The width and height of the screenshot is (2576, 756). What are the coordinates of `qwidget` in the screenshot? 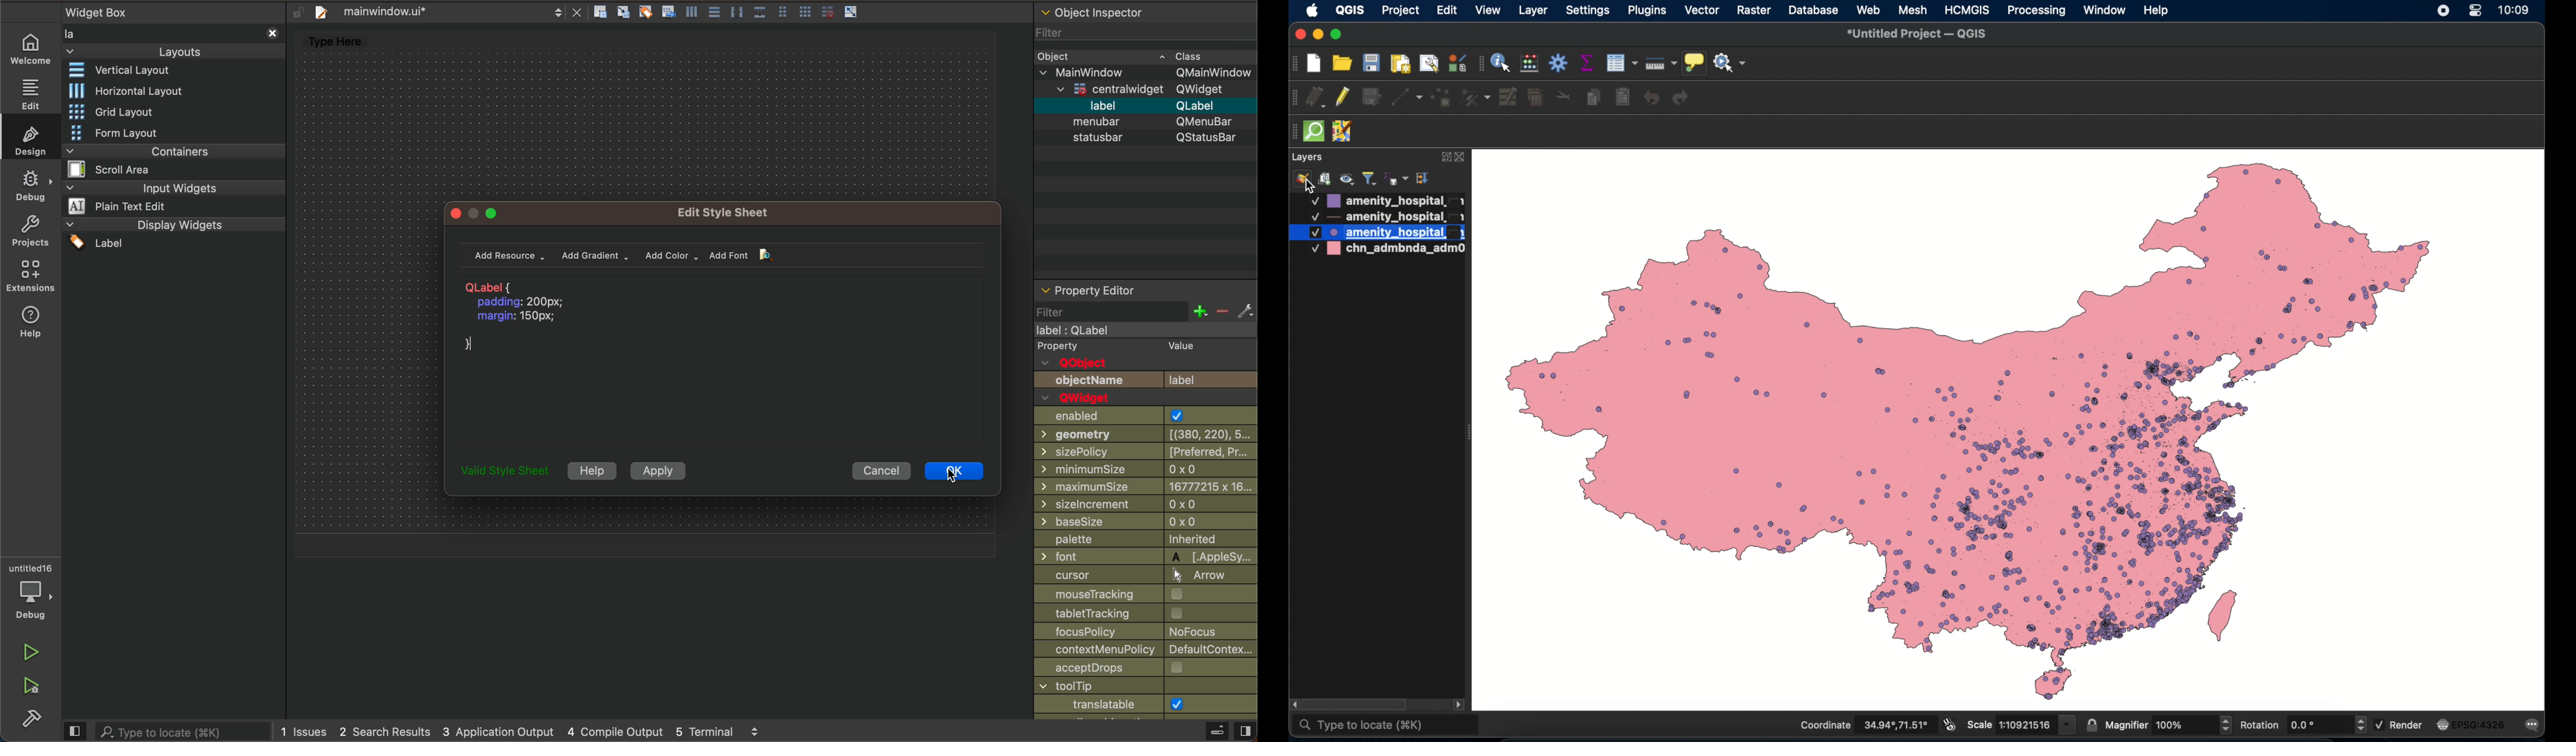 It's located at (1153, 90).